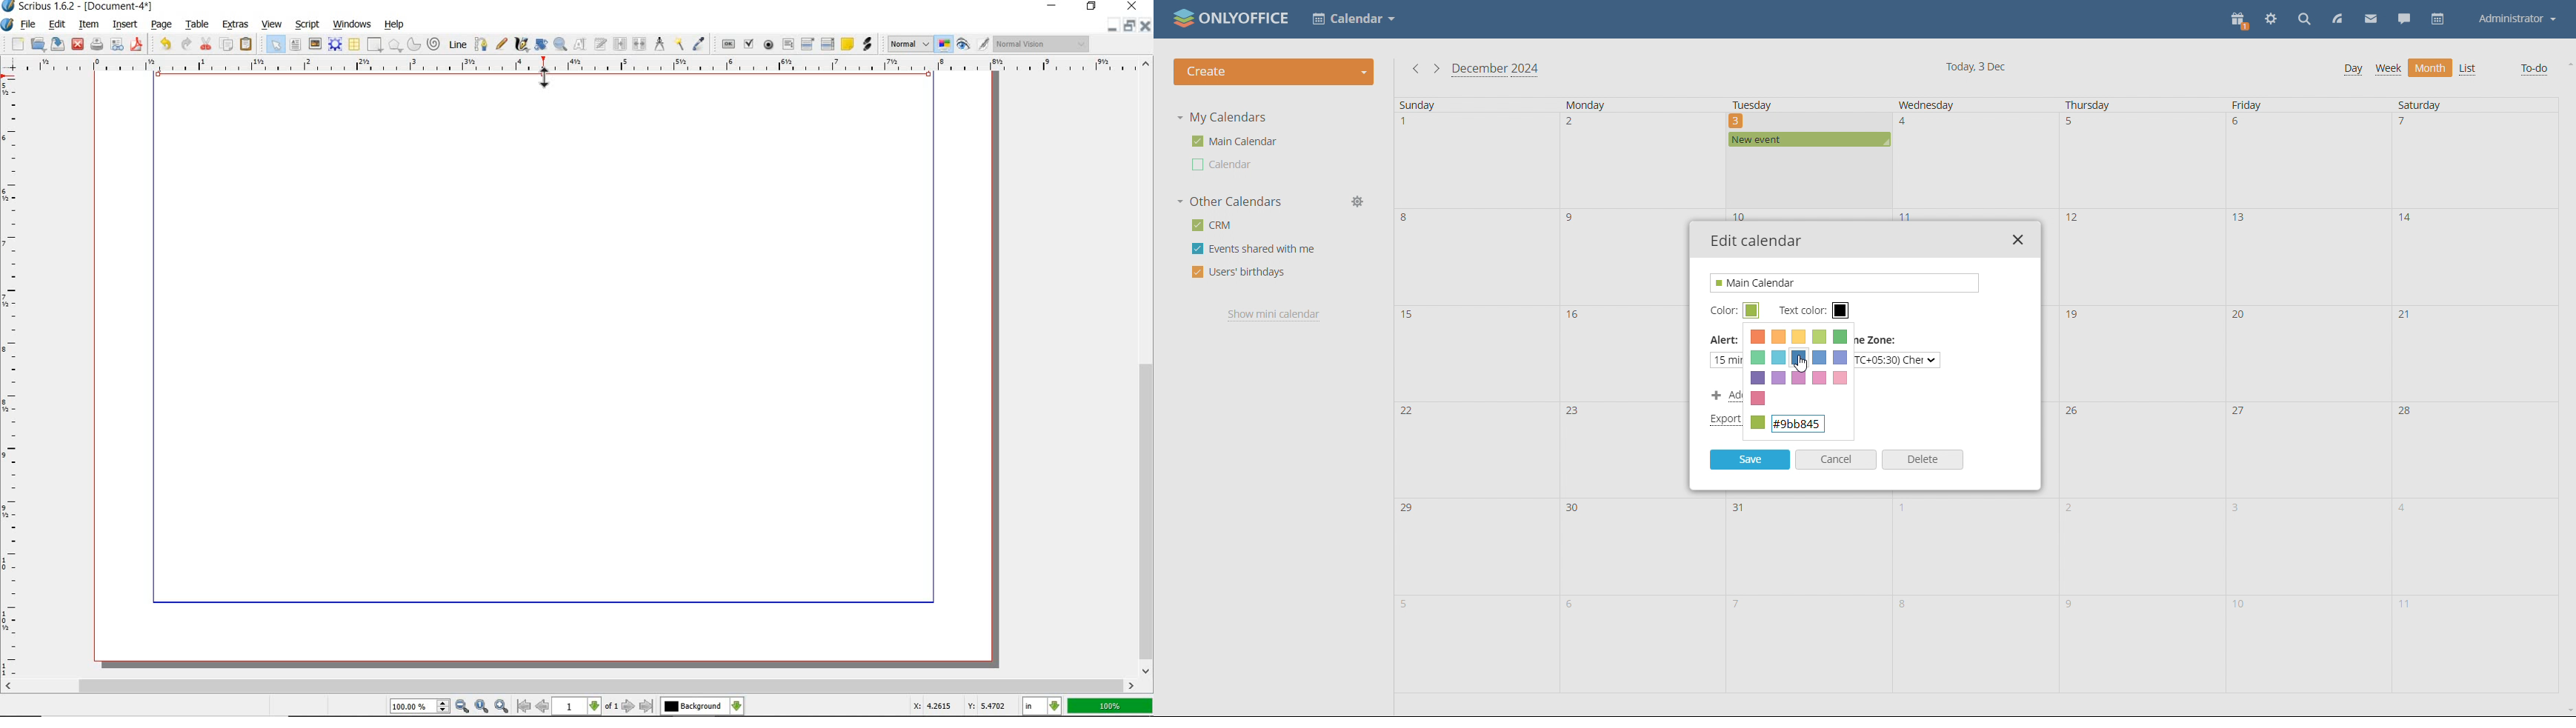  I want to click on pdf push button, so click(726, 43).